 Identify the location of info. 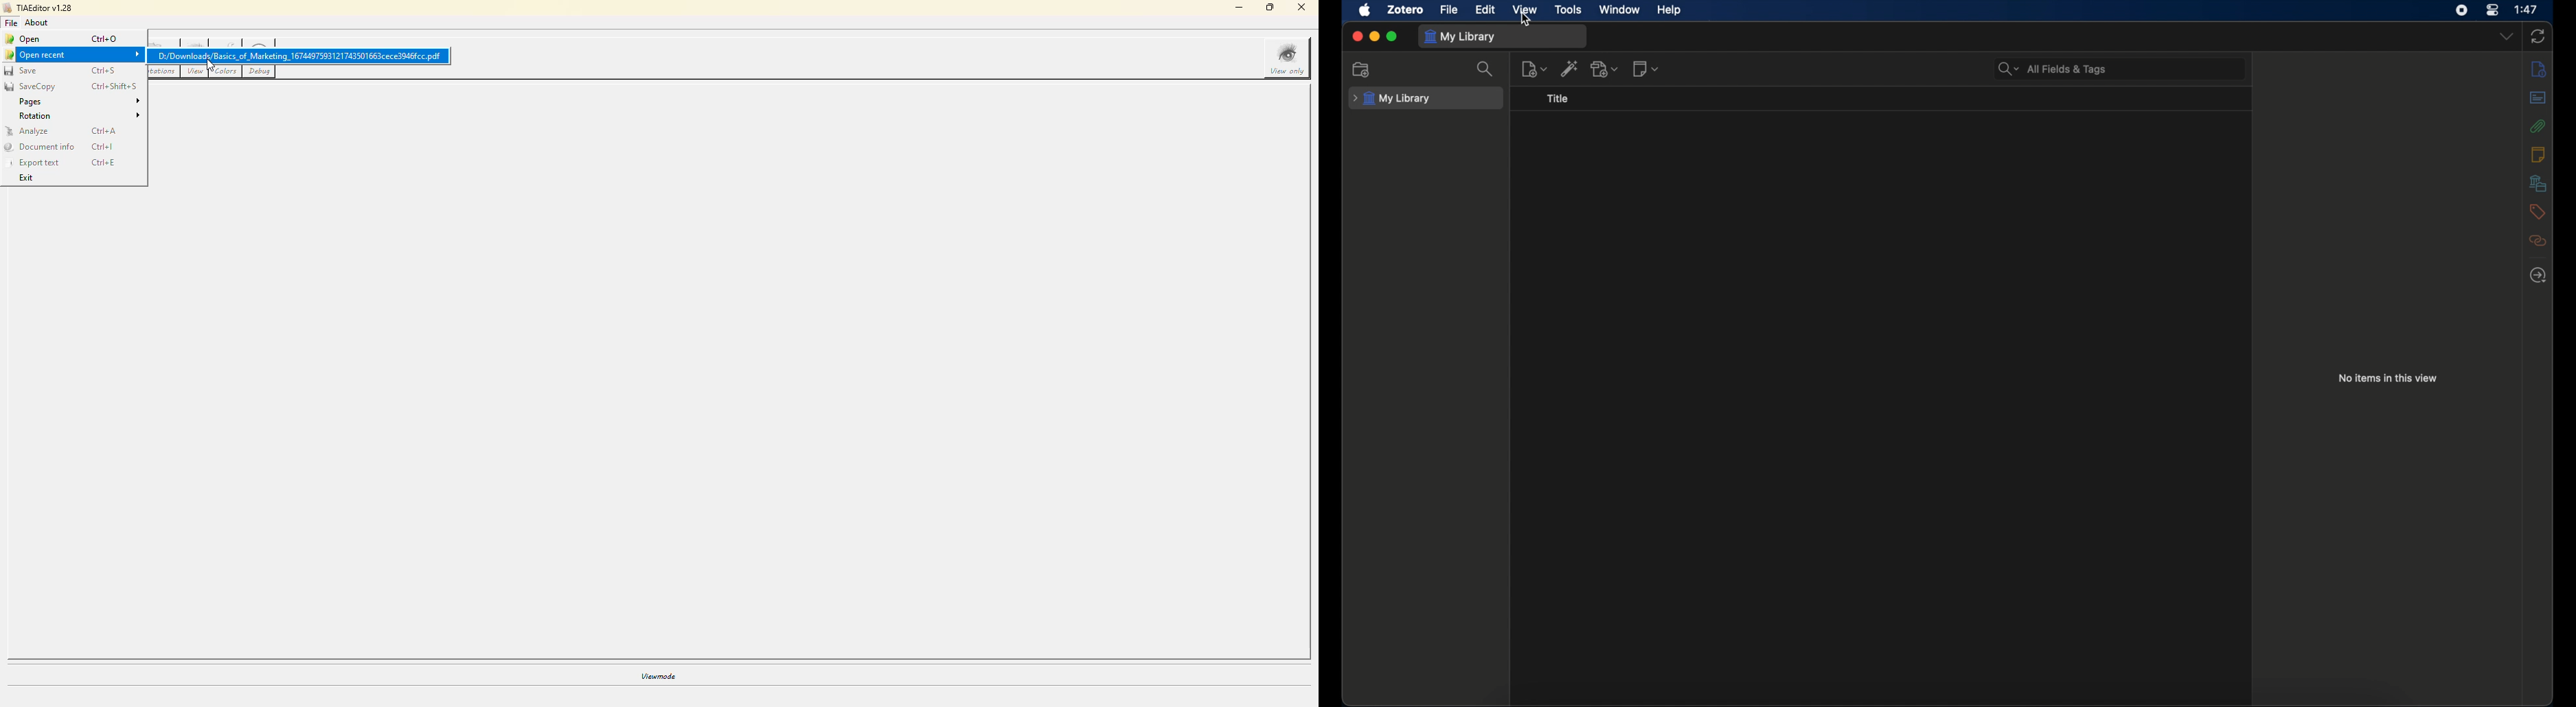
(2539, 69).